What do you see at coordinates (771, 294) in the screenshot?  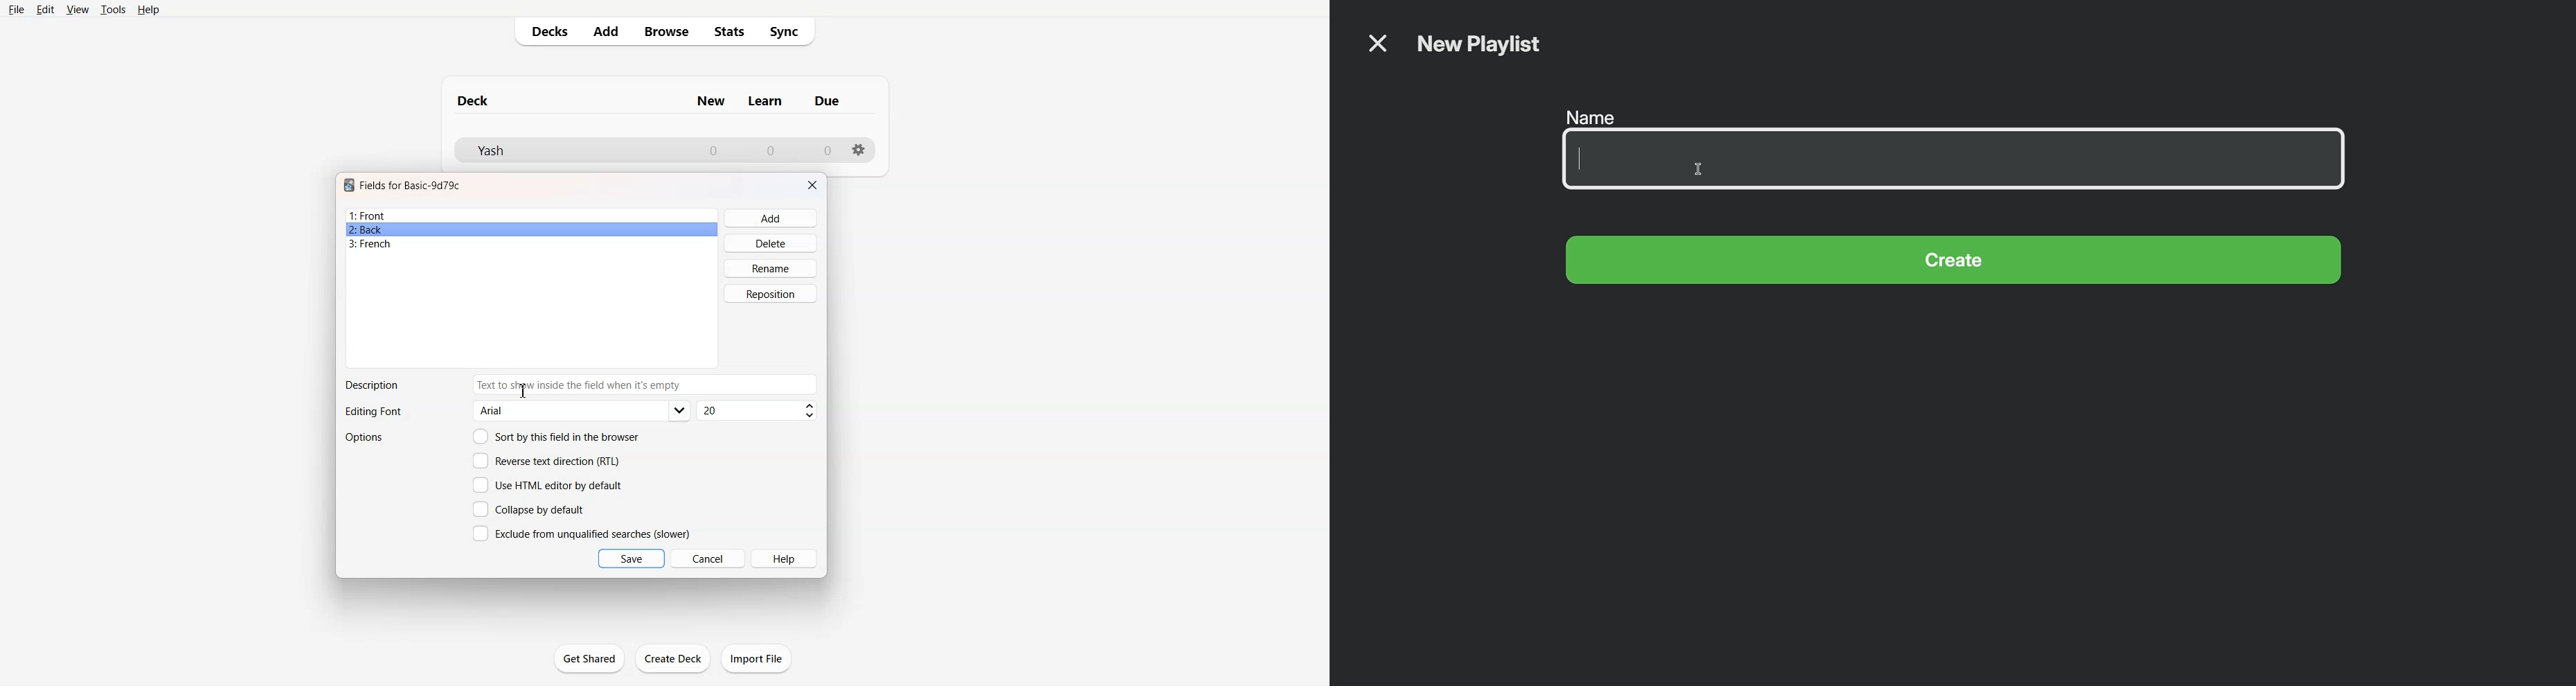 I see `Reposition` at bounding box center [771, 294].